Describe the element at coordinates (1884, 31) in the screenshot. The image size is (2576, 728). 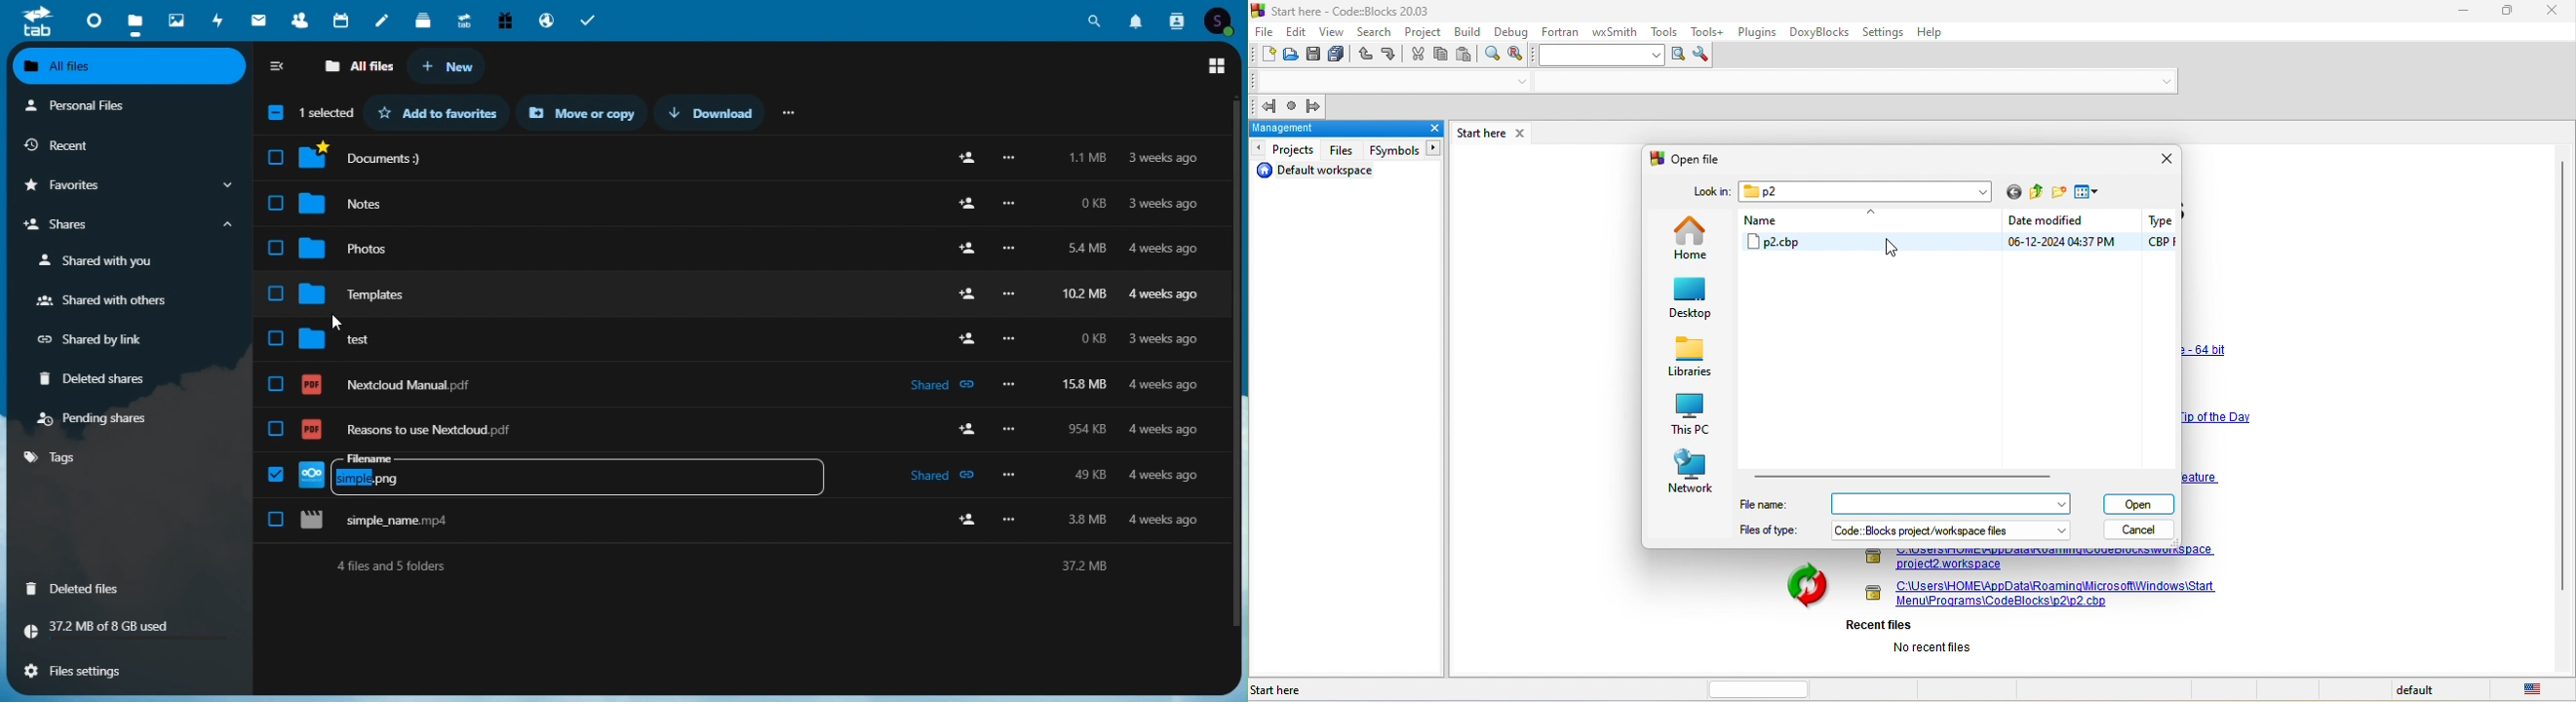
I see `settings` at that location.